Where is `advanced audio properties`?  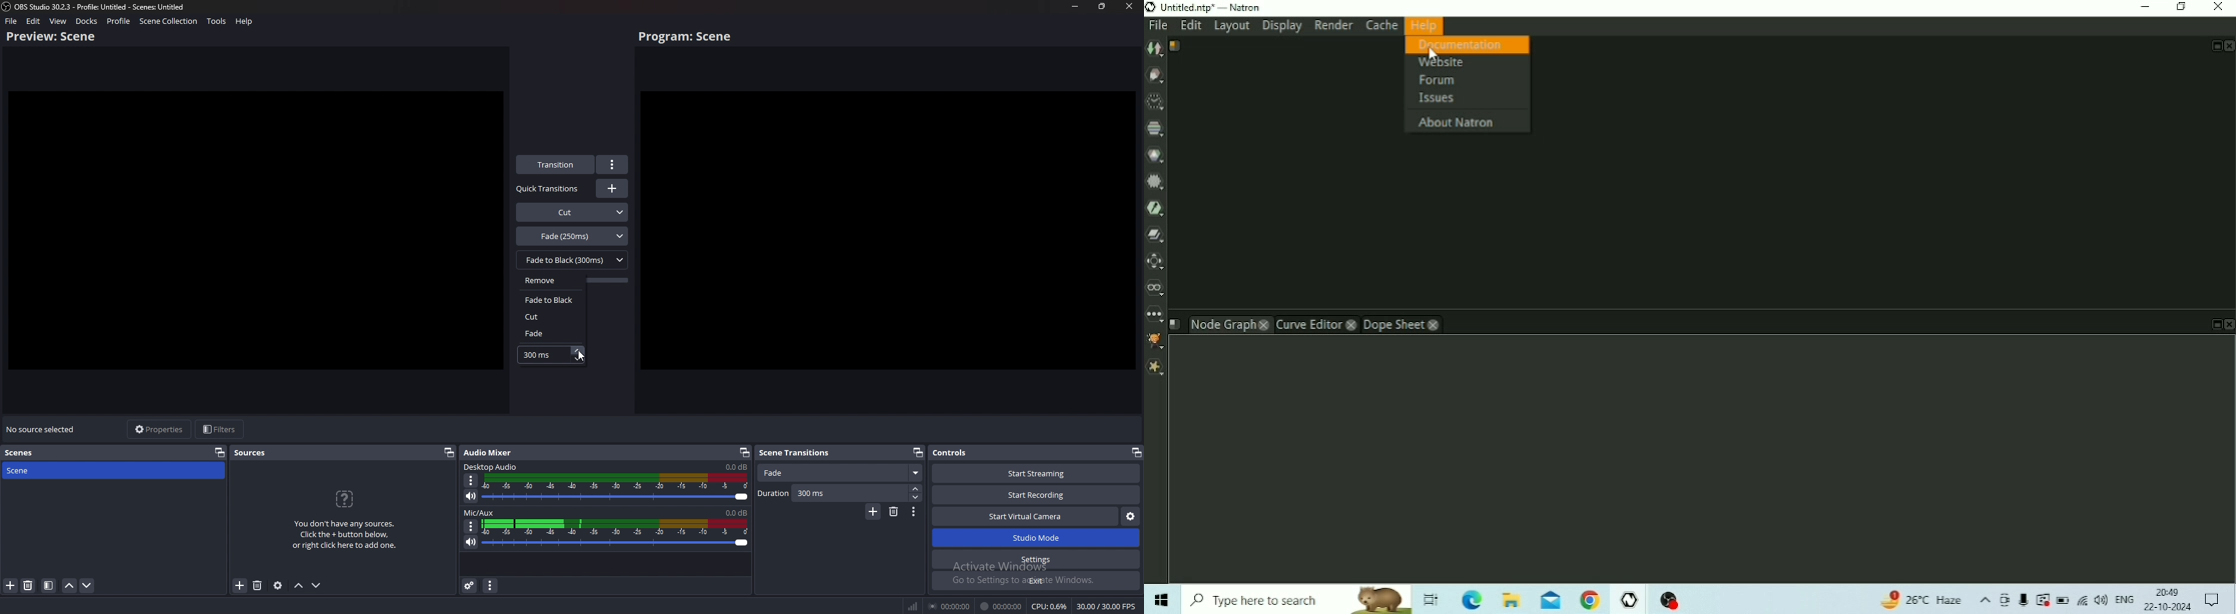 advanced audio properties is located at coordinates (470, 586).